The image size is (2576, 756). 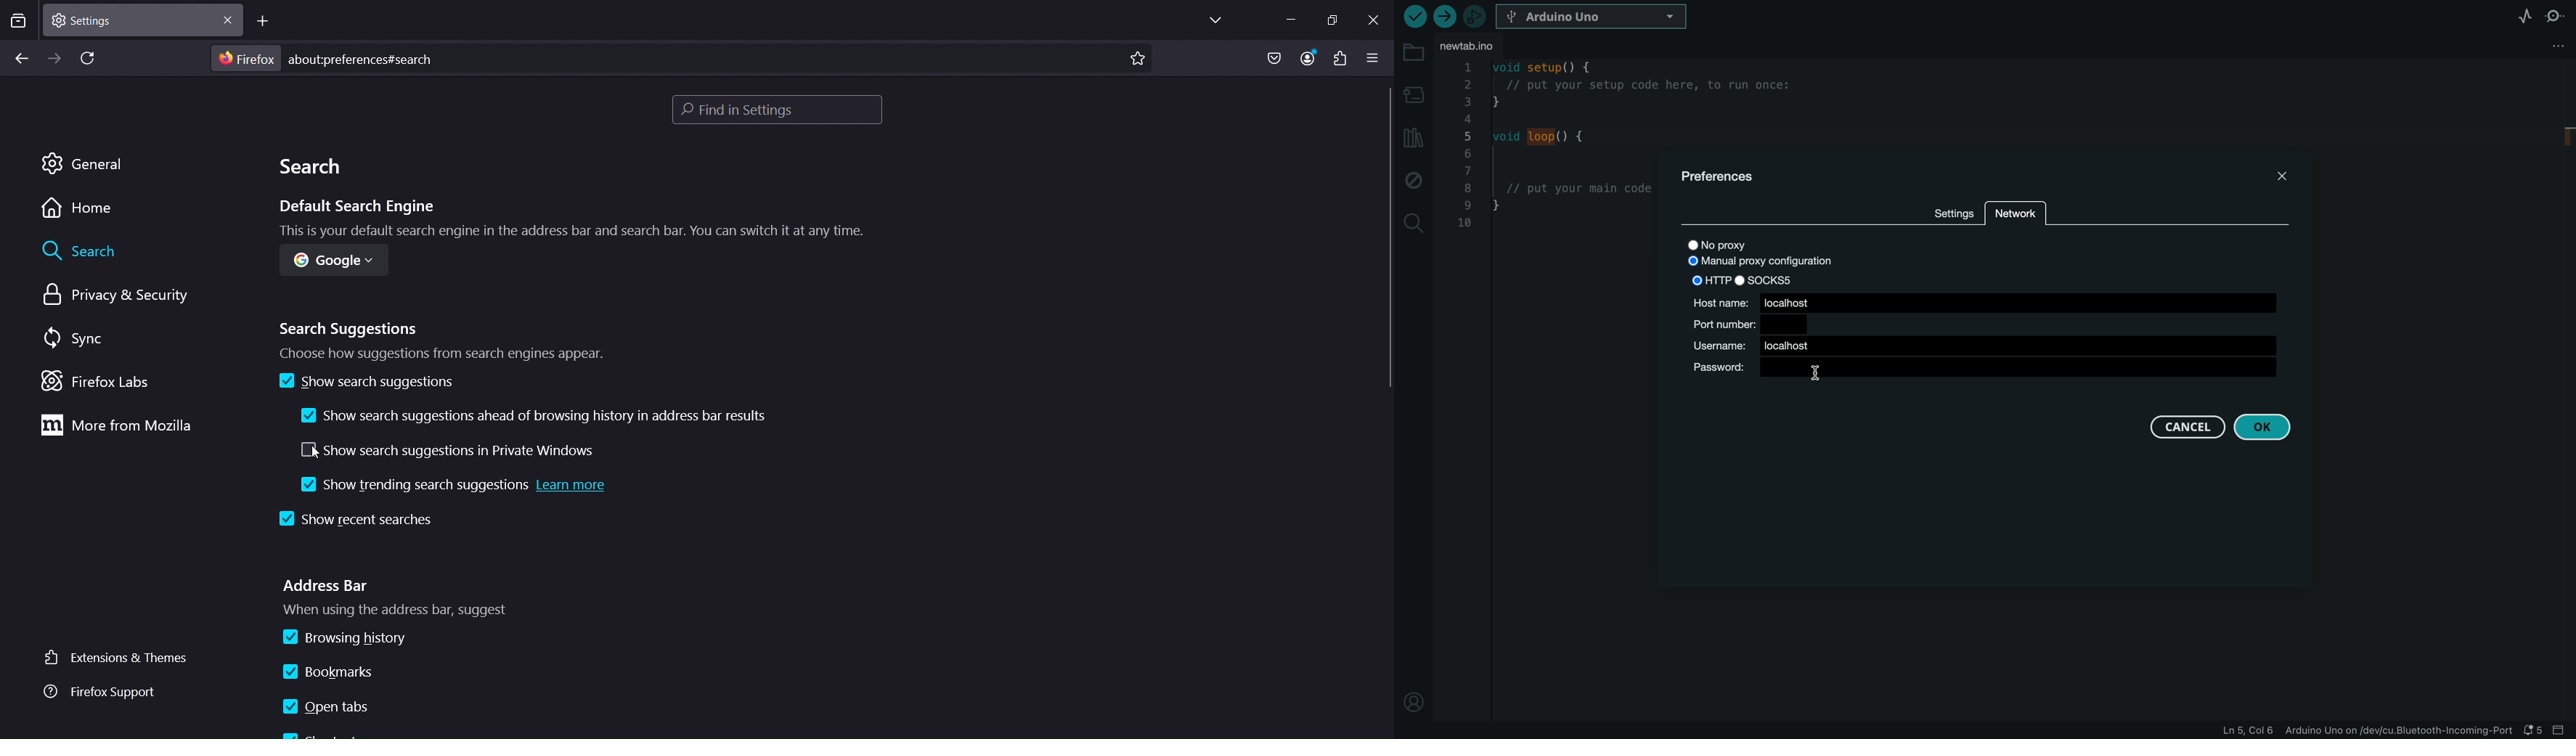 I want to click on password, so click(x=1986, y=371).